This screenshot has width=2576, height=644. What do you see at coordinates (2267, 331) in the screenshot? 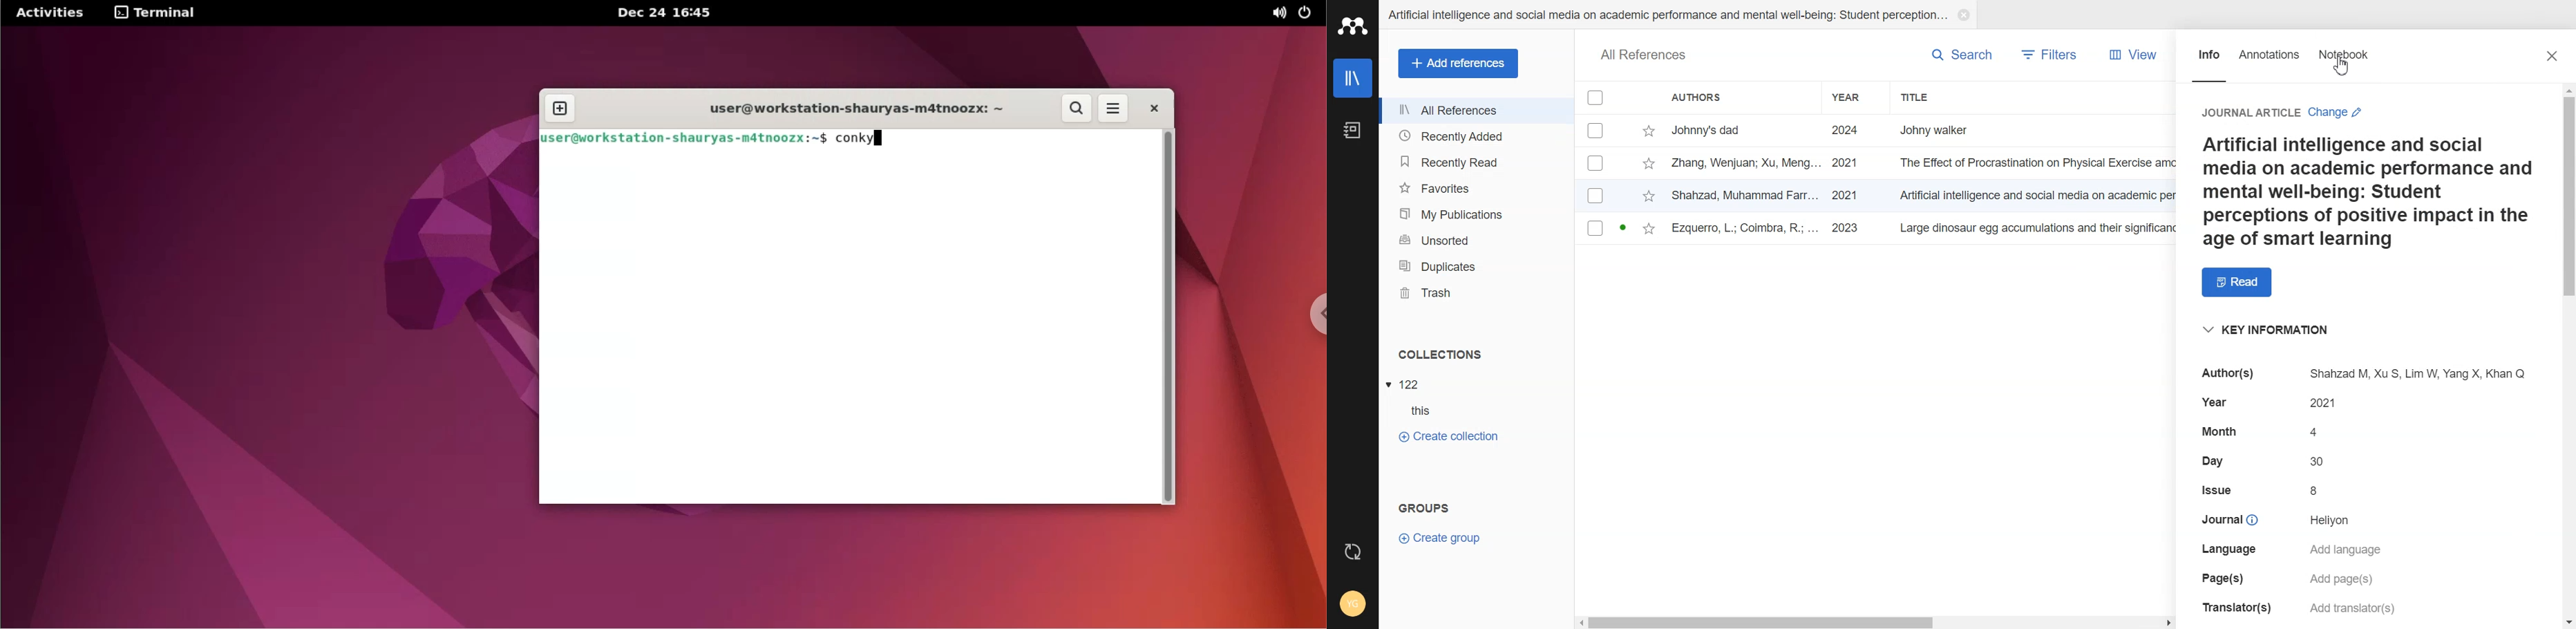
I see `key information` at bounding box center [2267, 331].